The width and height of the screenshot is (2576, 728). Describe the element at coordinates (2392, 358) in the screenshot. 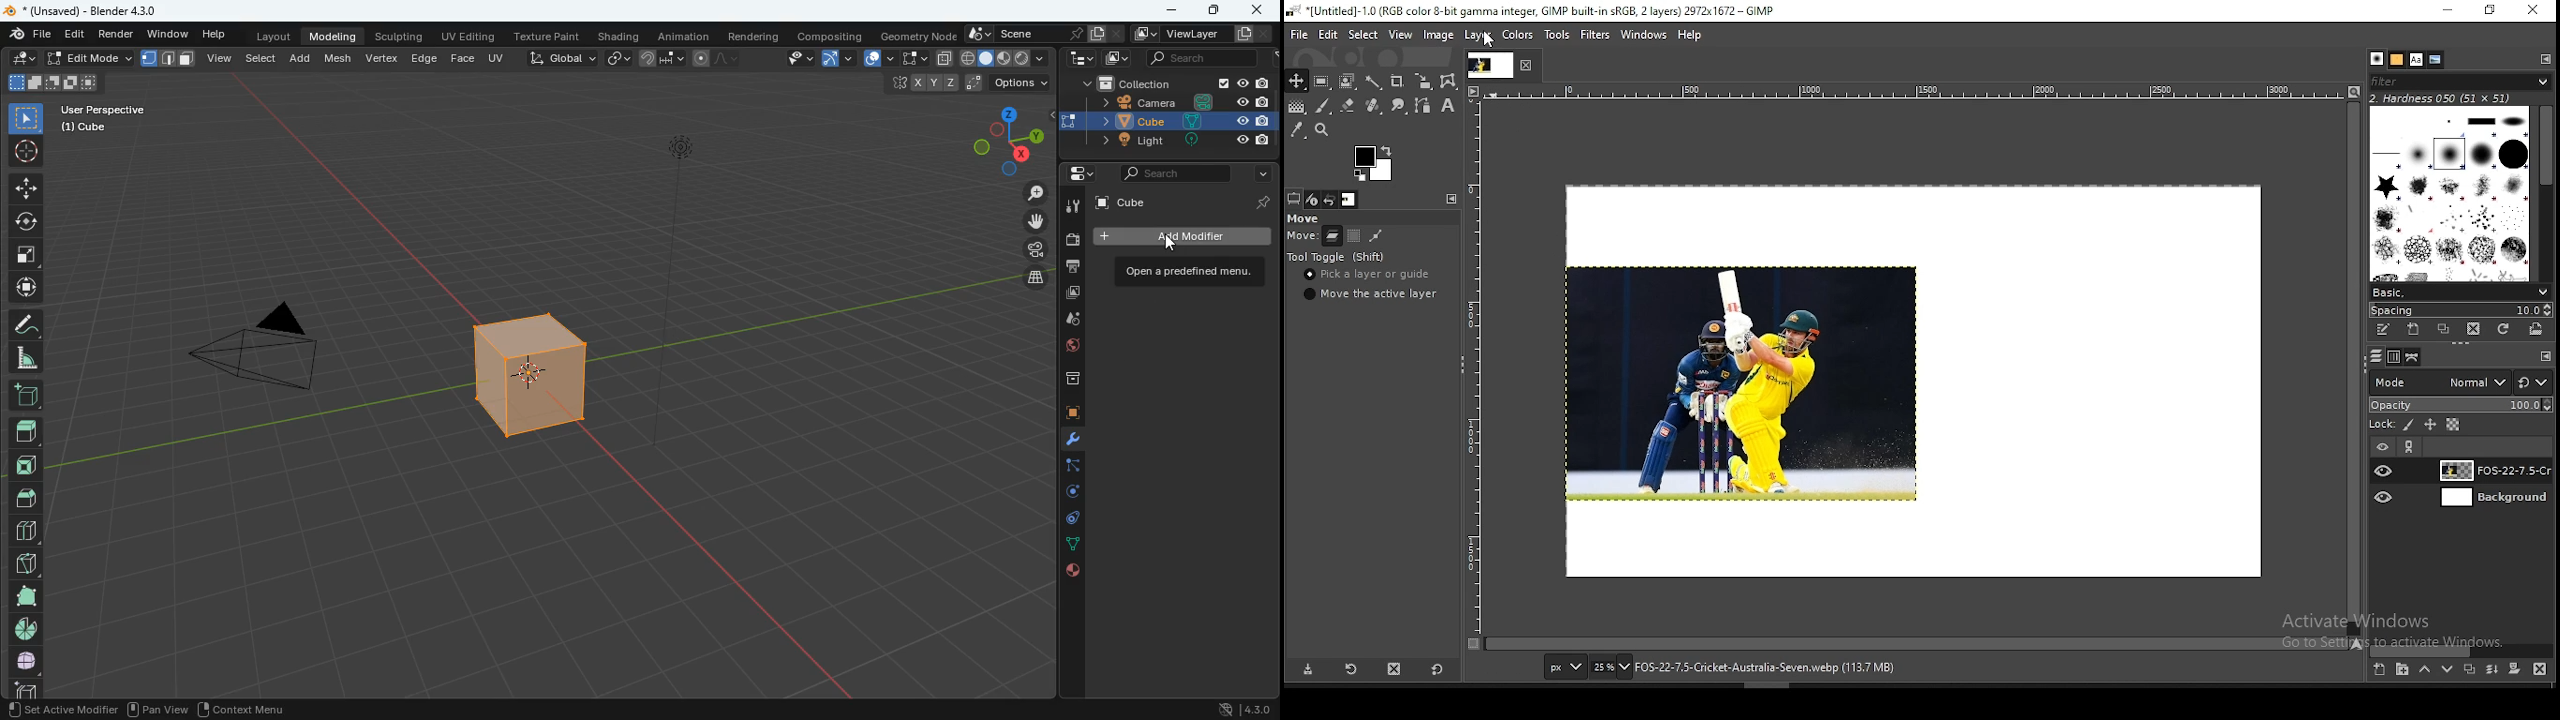

I see `channels` at that location.